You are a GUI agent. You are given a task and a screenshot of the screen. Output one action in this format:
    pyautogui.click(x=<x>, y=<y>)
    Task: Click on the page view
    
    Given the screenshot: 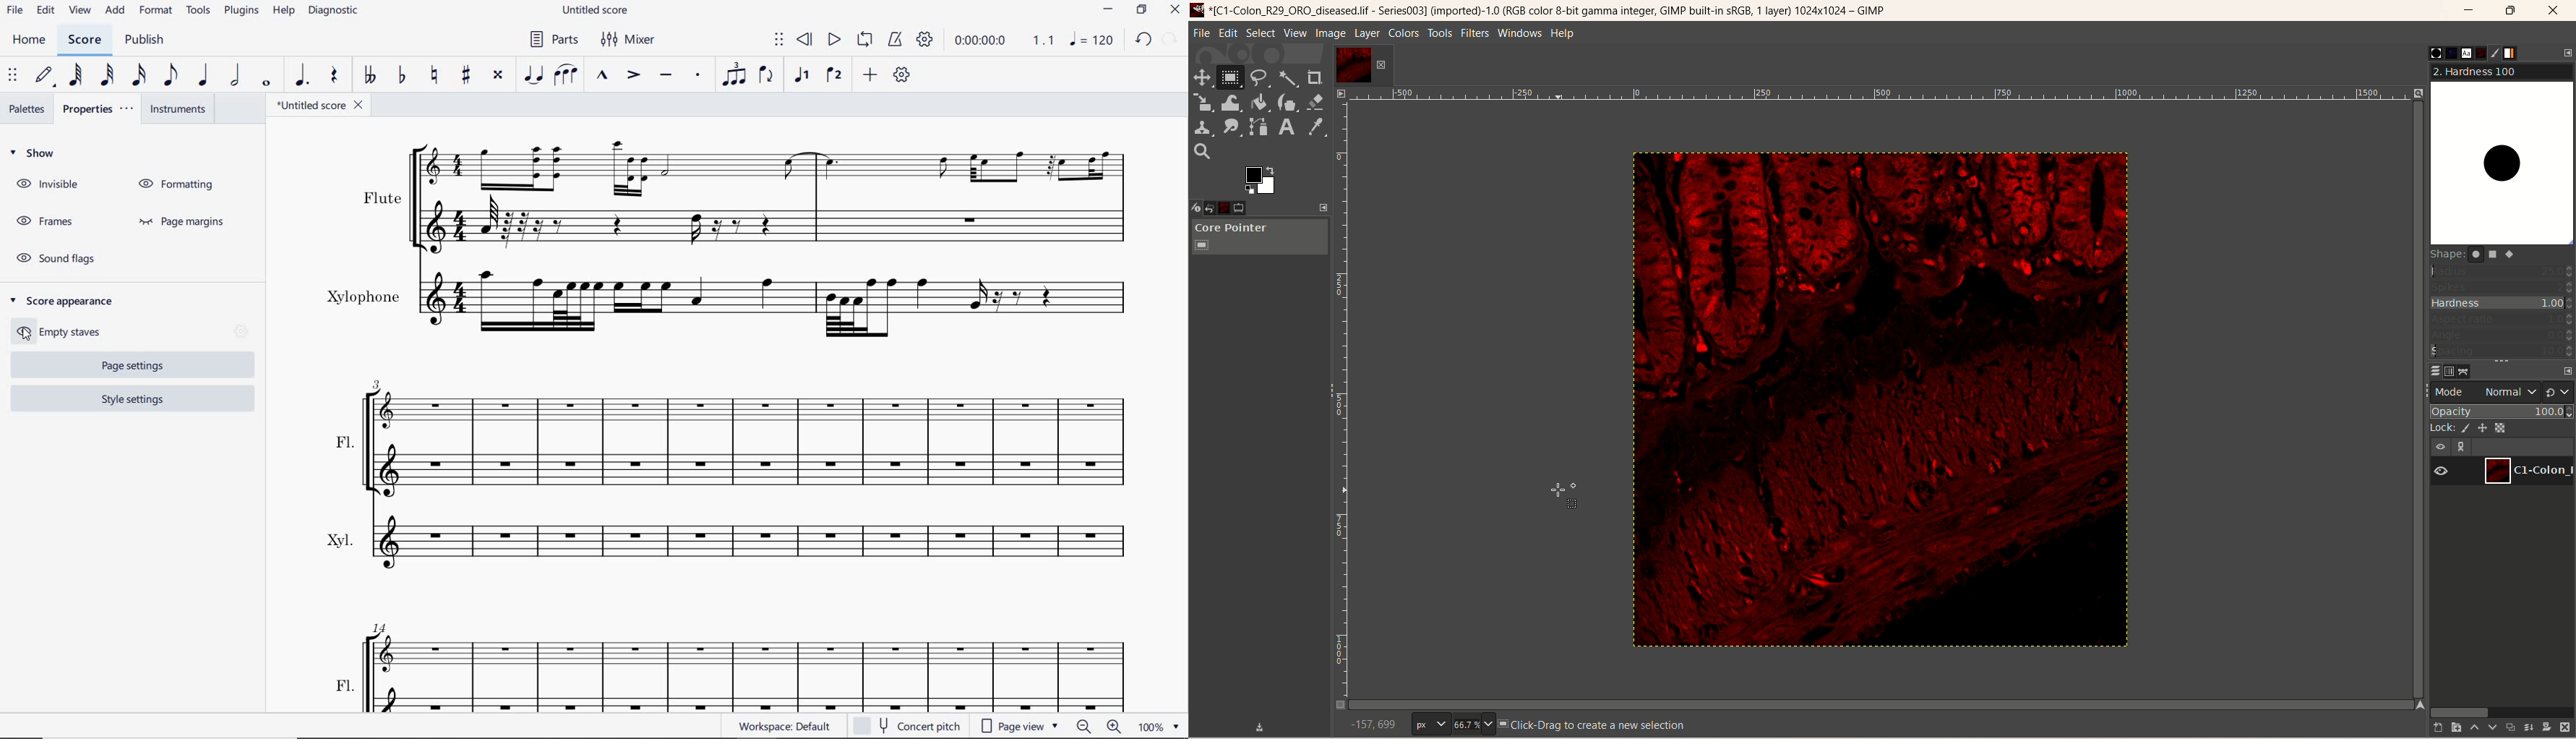 What is the action you would take?
    pyautogui.click(x=1020, y=726)
    